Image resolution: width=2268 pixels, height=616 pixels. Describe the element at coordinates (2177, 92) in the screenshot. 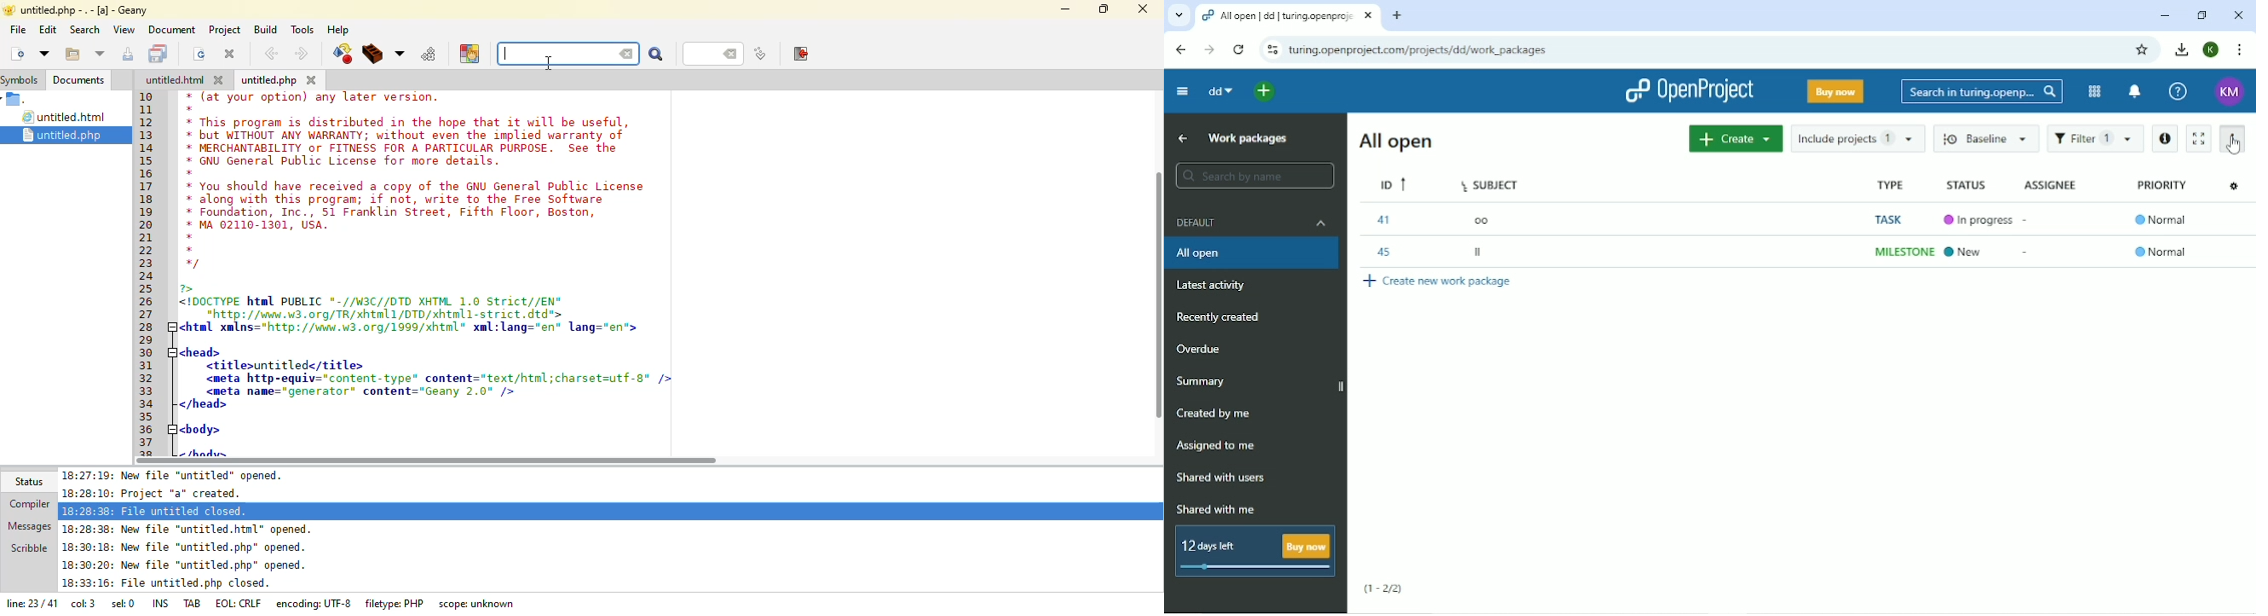

I see `Help` at that location.